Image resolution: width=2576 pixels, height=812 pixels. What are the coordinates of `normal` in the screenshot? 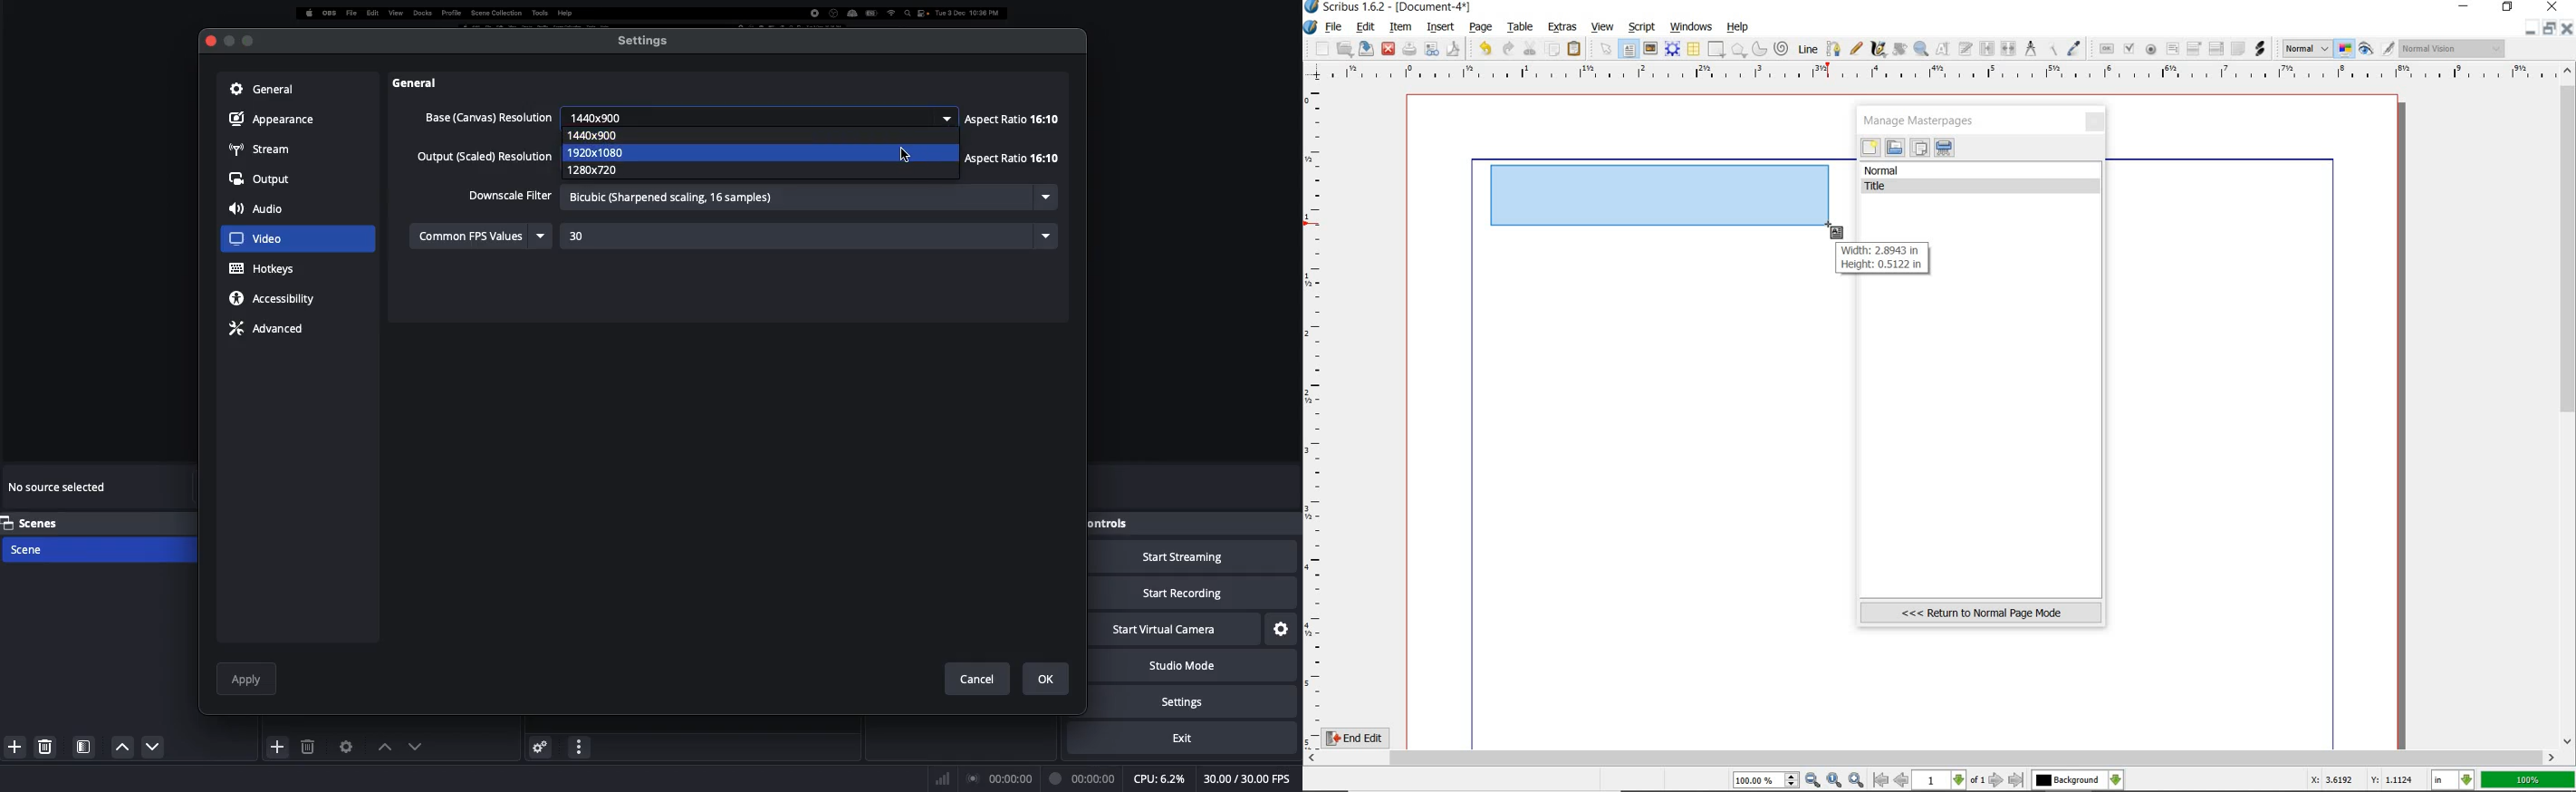 It's located at (1982, 171).